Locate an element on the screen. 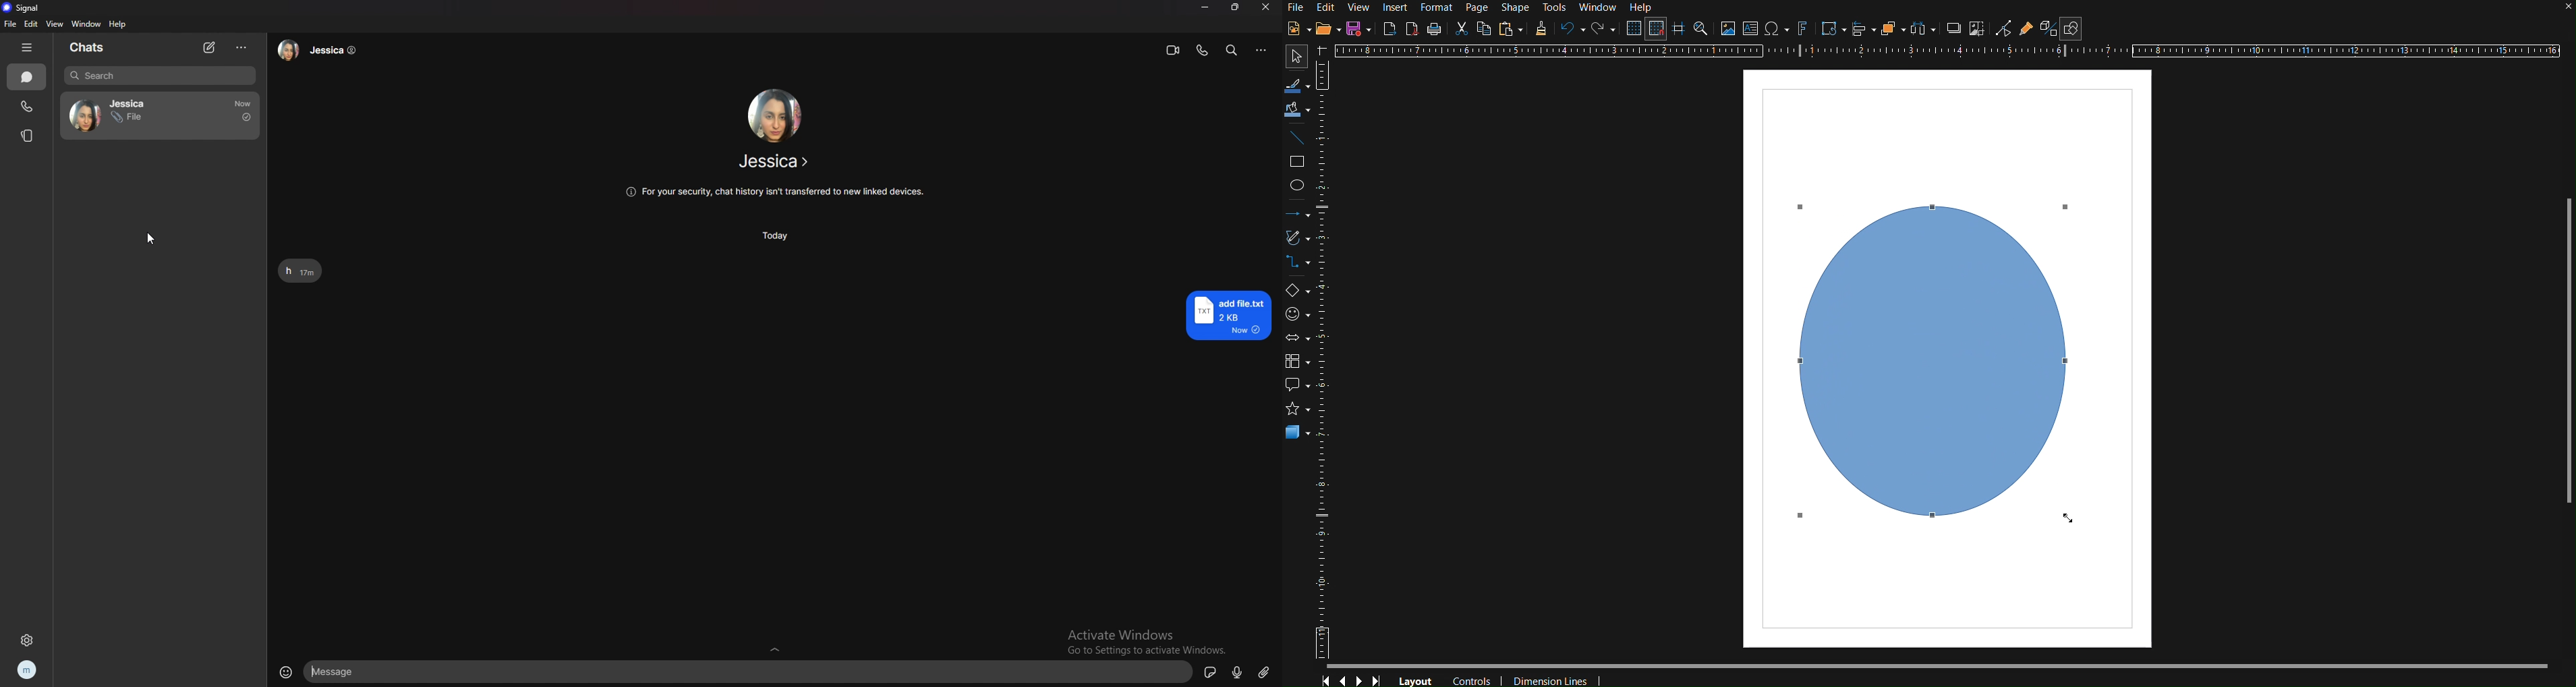 The image size is (2576, 700). Select objects to distribute is located at coordinates (1923, 30).